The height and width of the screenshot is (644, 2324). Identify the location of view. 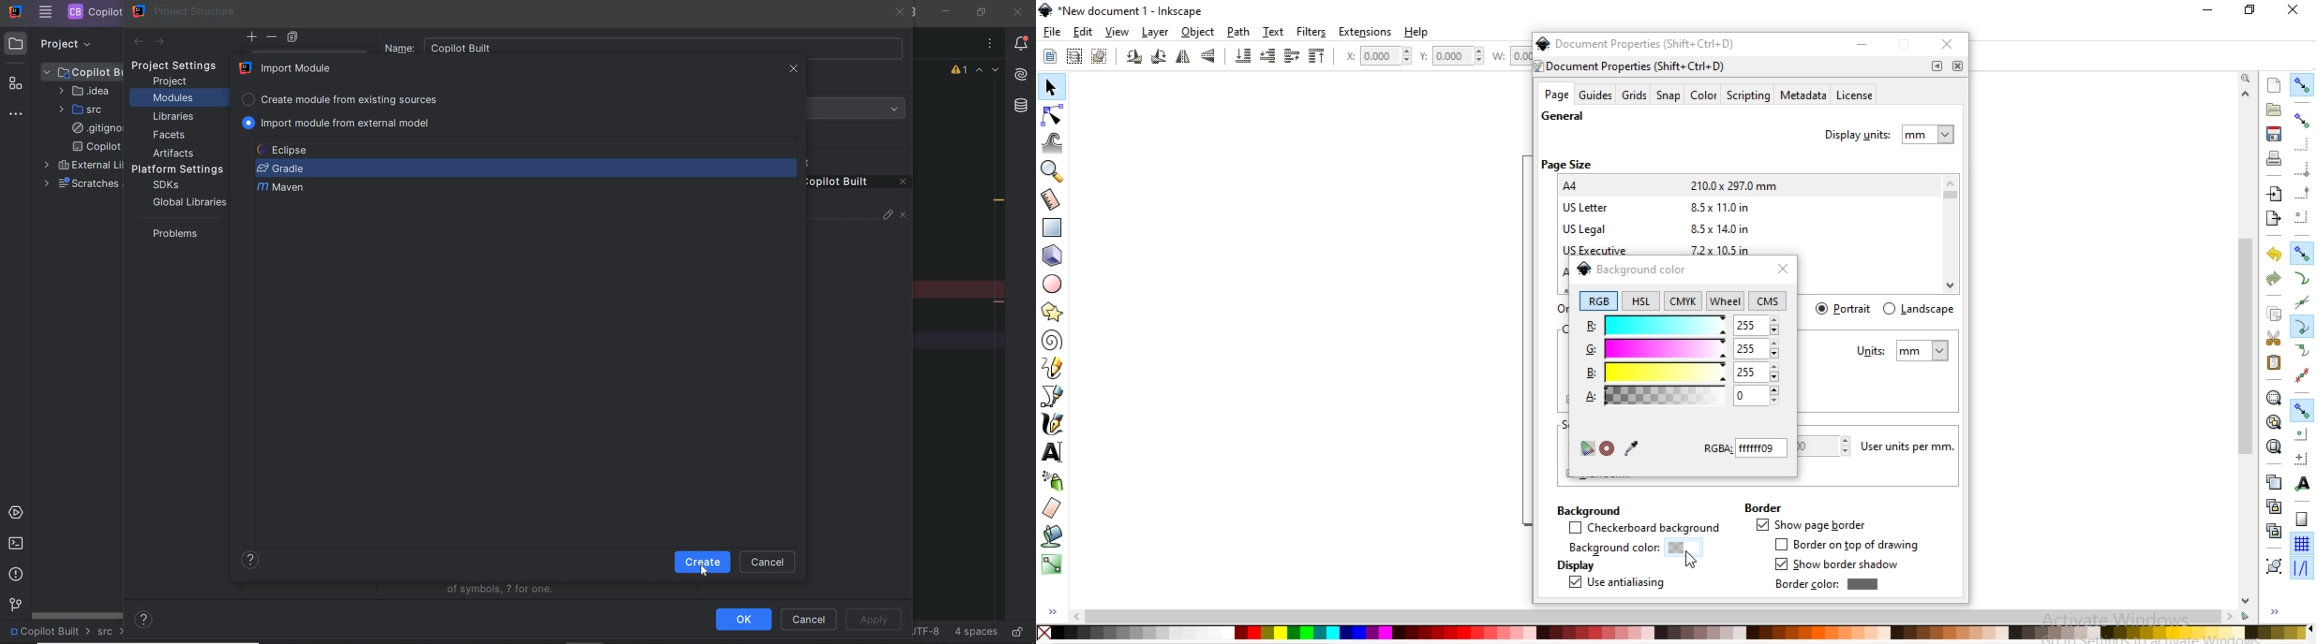
(1118, 32).